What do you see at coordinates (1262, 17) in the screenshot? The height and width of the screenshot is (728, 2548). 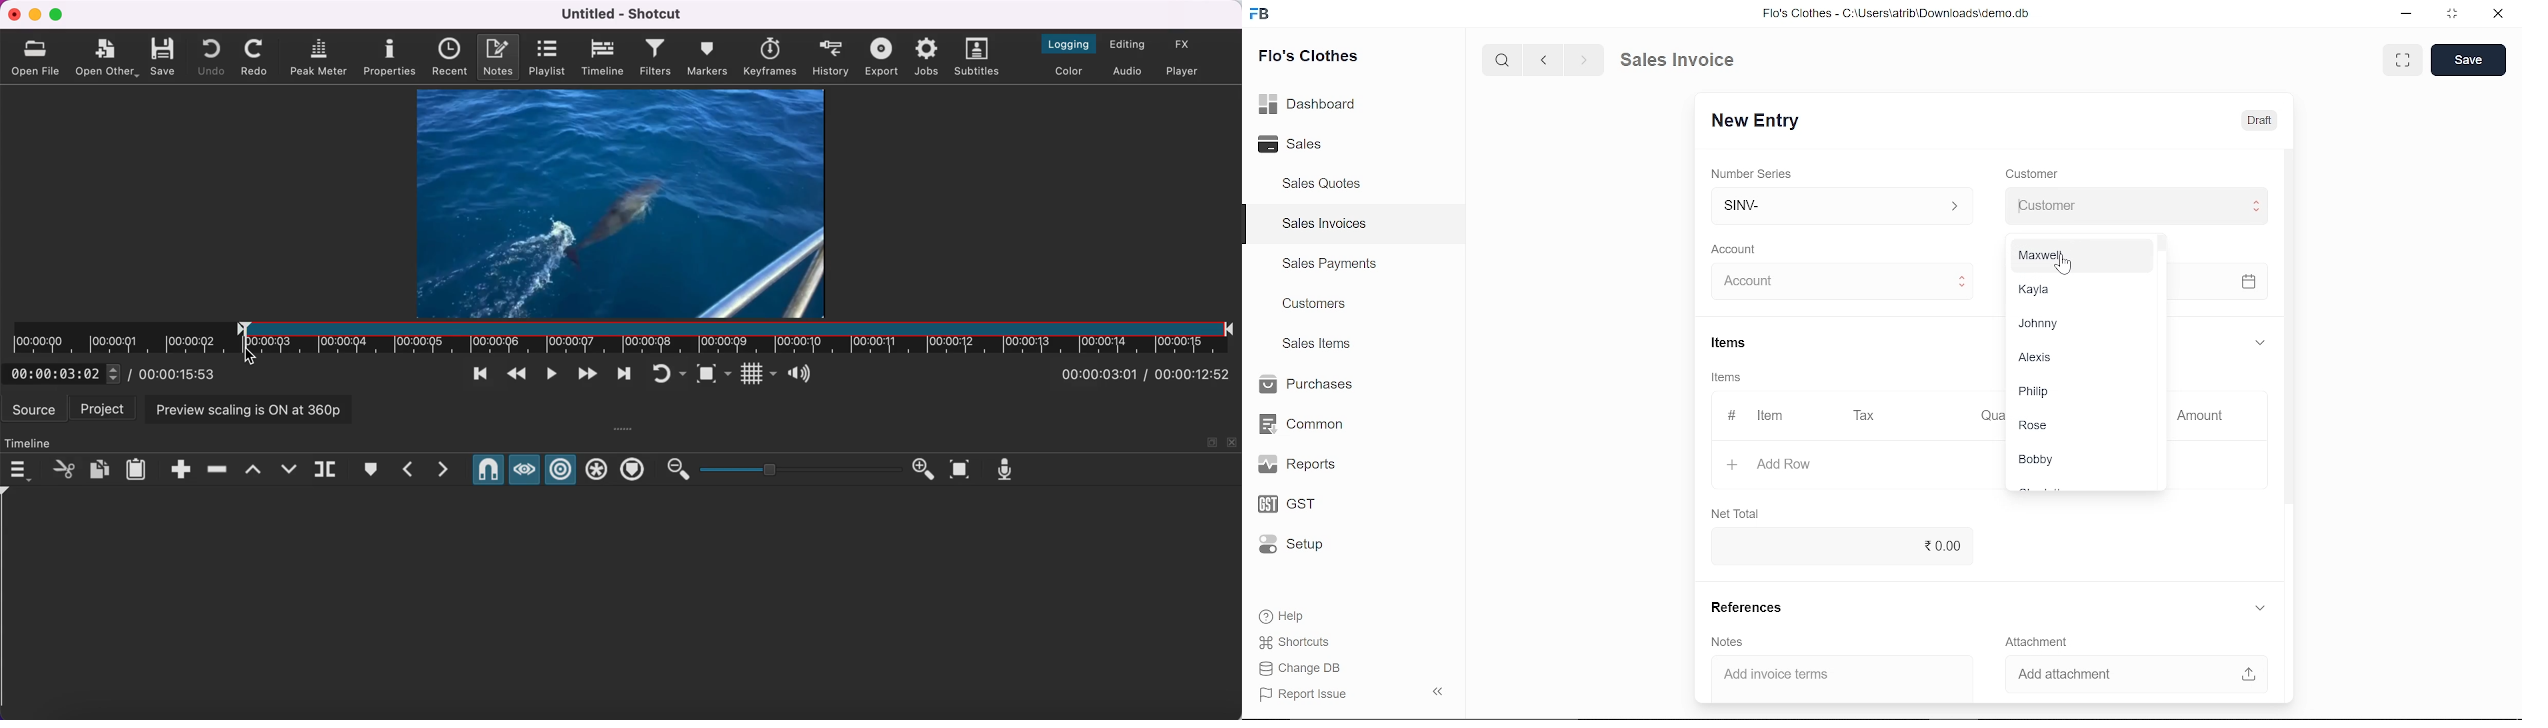 I see `frappe books logo` at bounding box center [1262, 17].